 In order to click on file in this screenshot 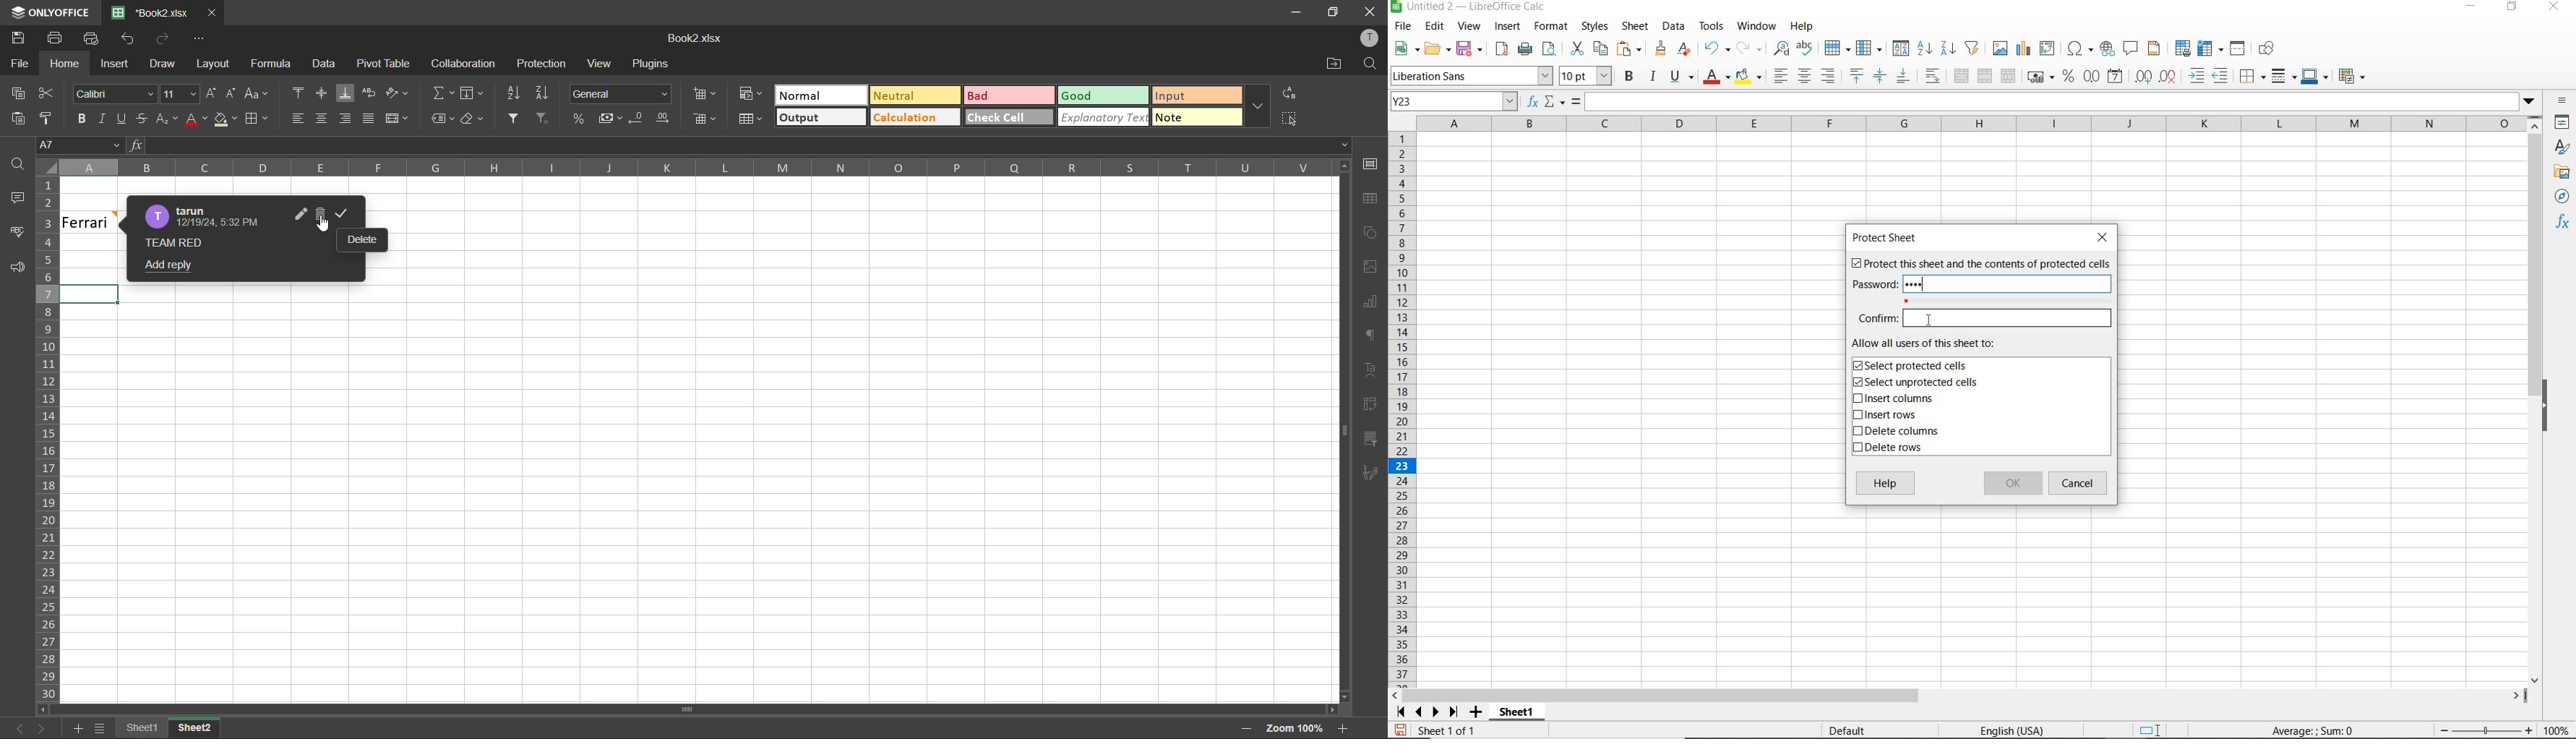, I will do `click(20, 64)`.